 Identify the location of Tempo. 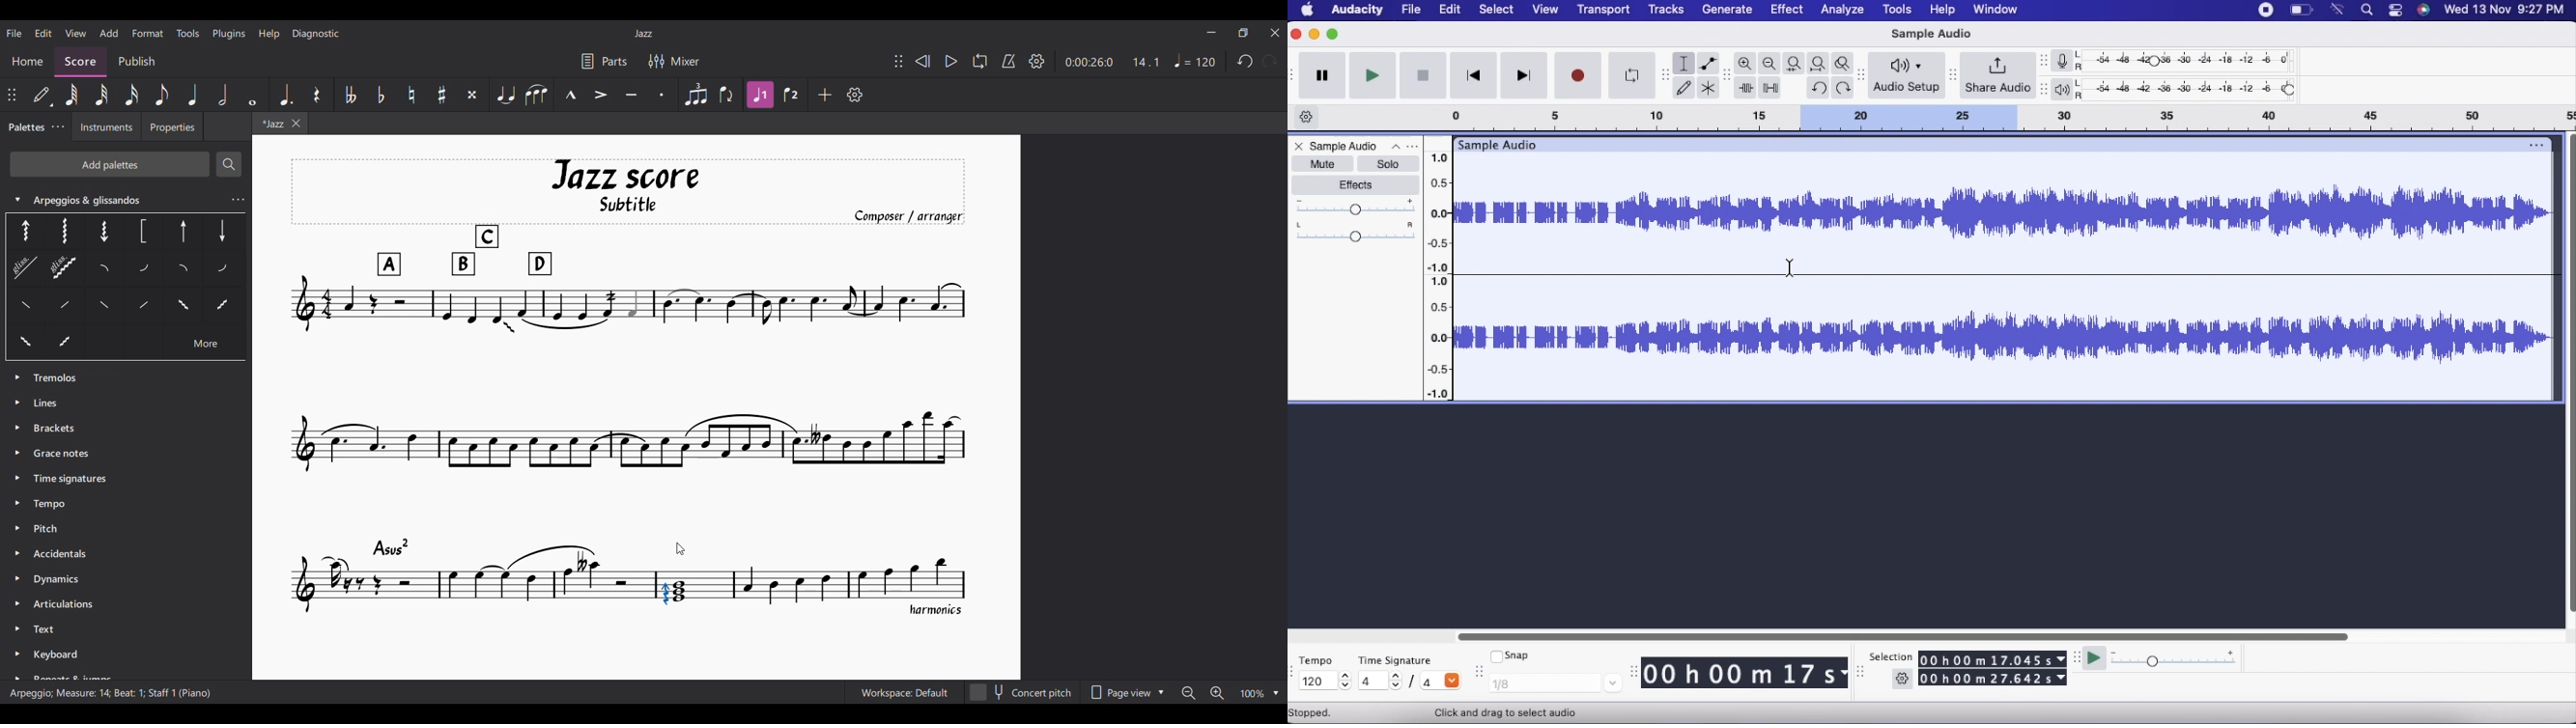
(1320, 658).